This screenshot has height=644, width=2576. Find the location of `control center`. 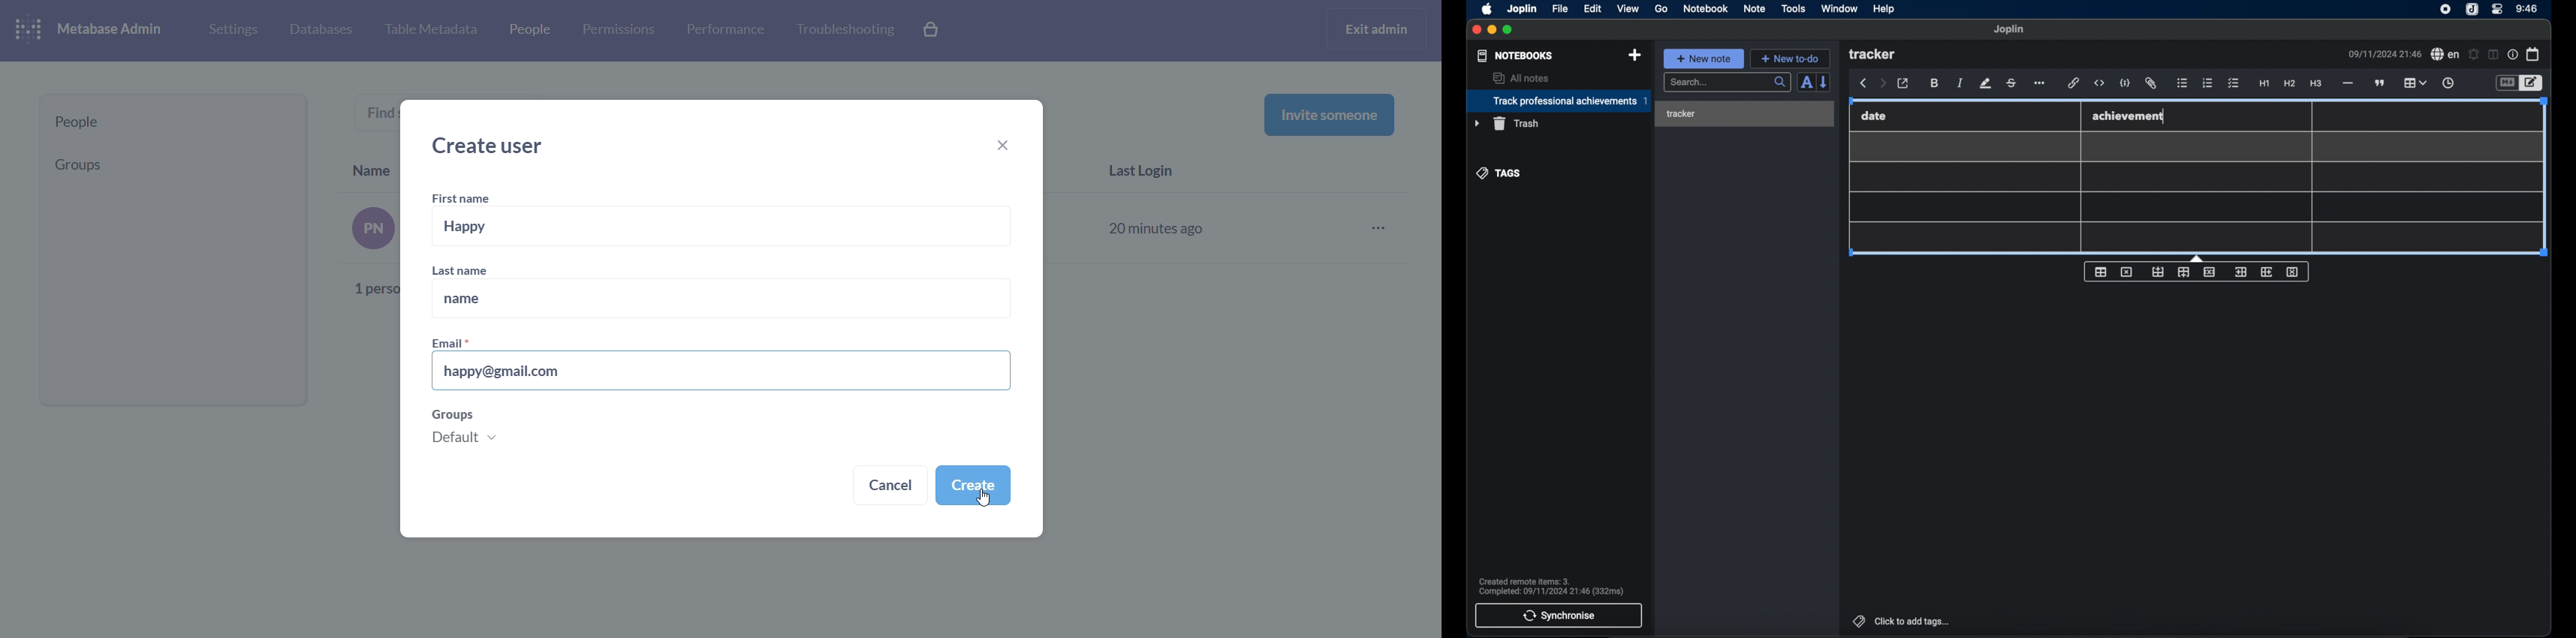

control center is located at coordinates (2497, 9).